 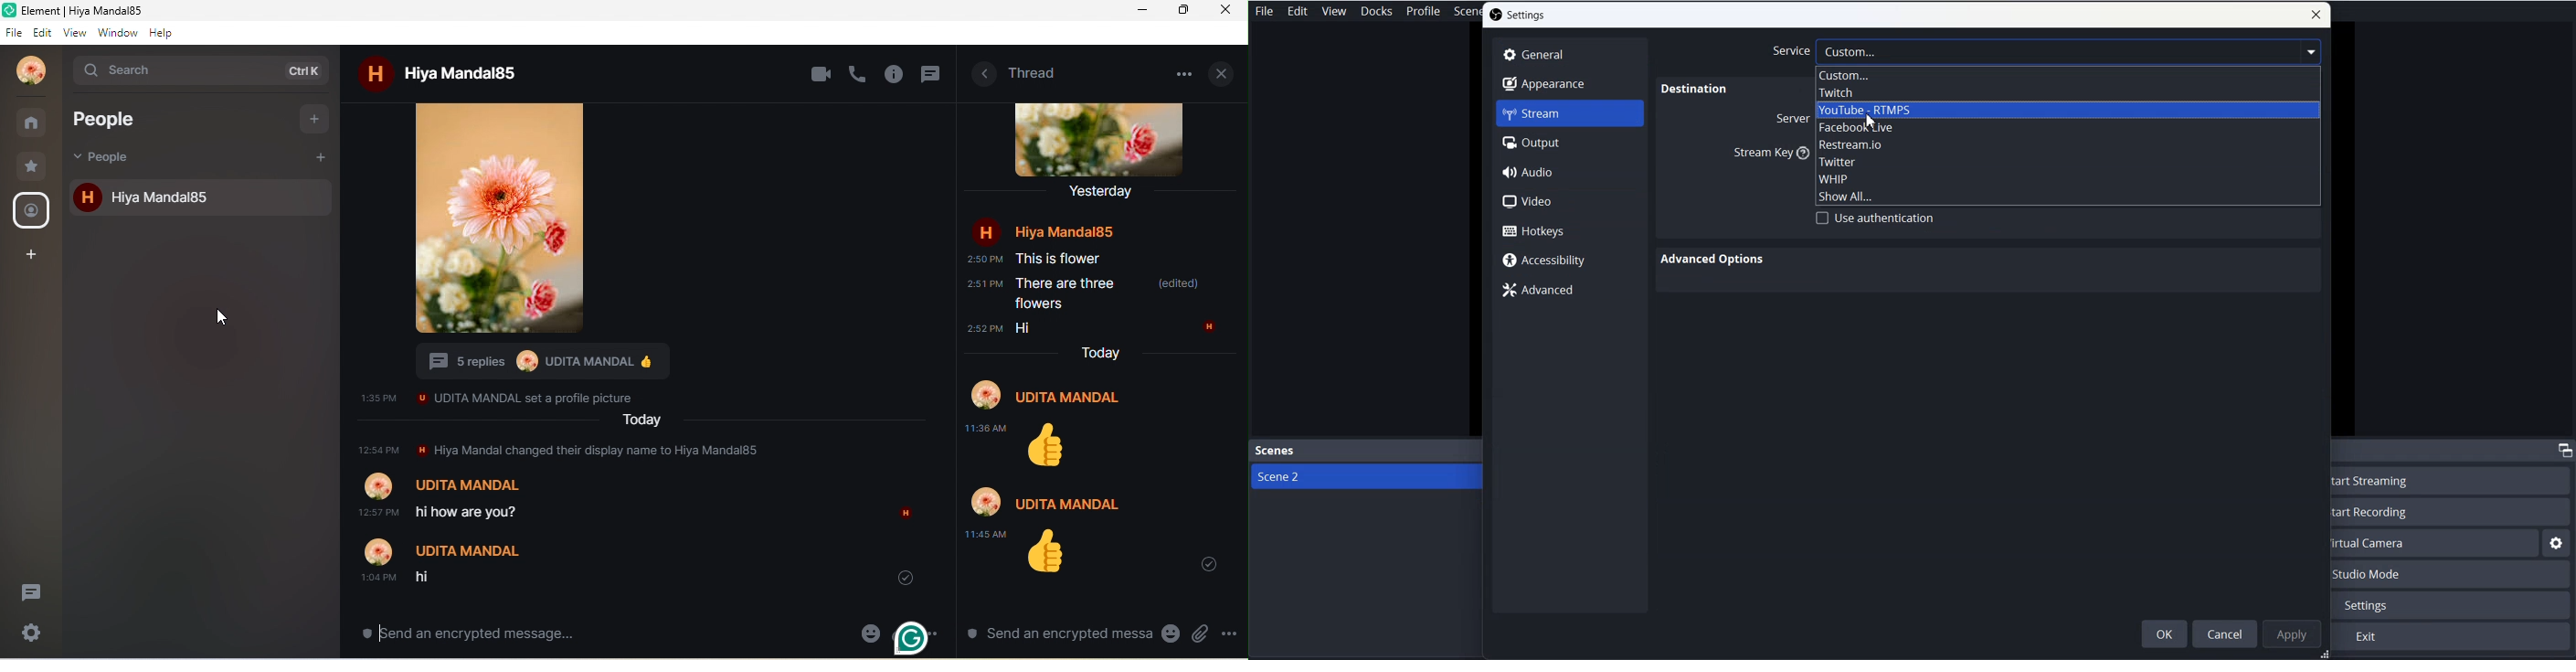 I want to click on Today, so click(x=1098, y=351).